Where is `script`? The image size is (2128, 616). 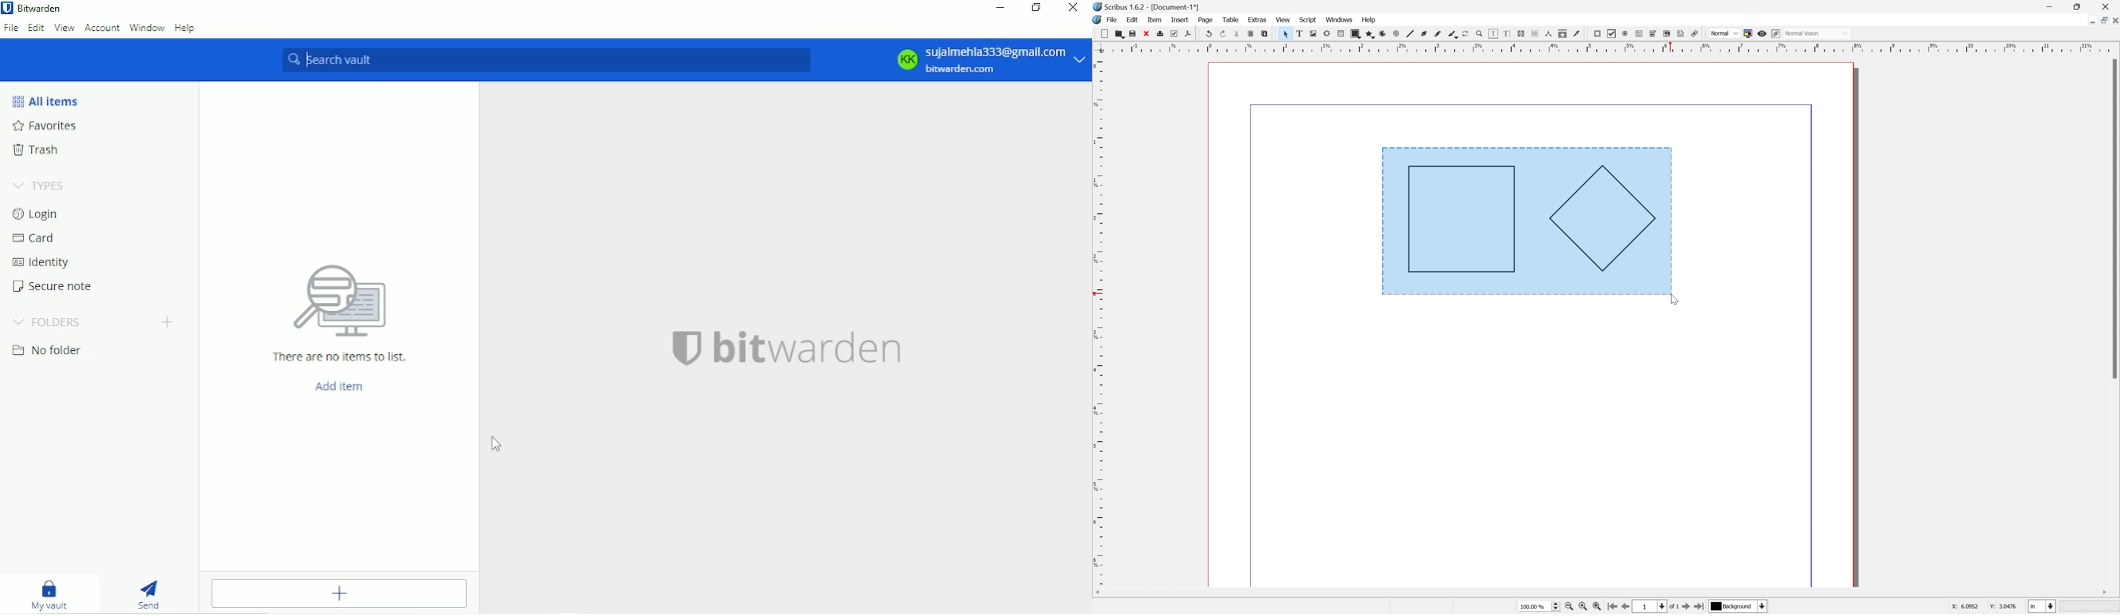
script is located at coordinates (1308, 19).